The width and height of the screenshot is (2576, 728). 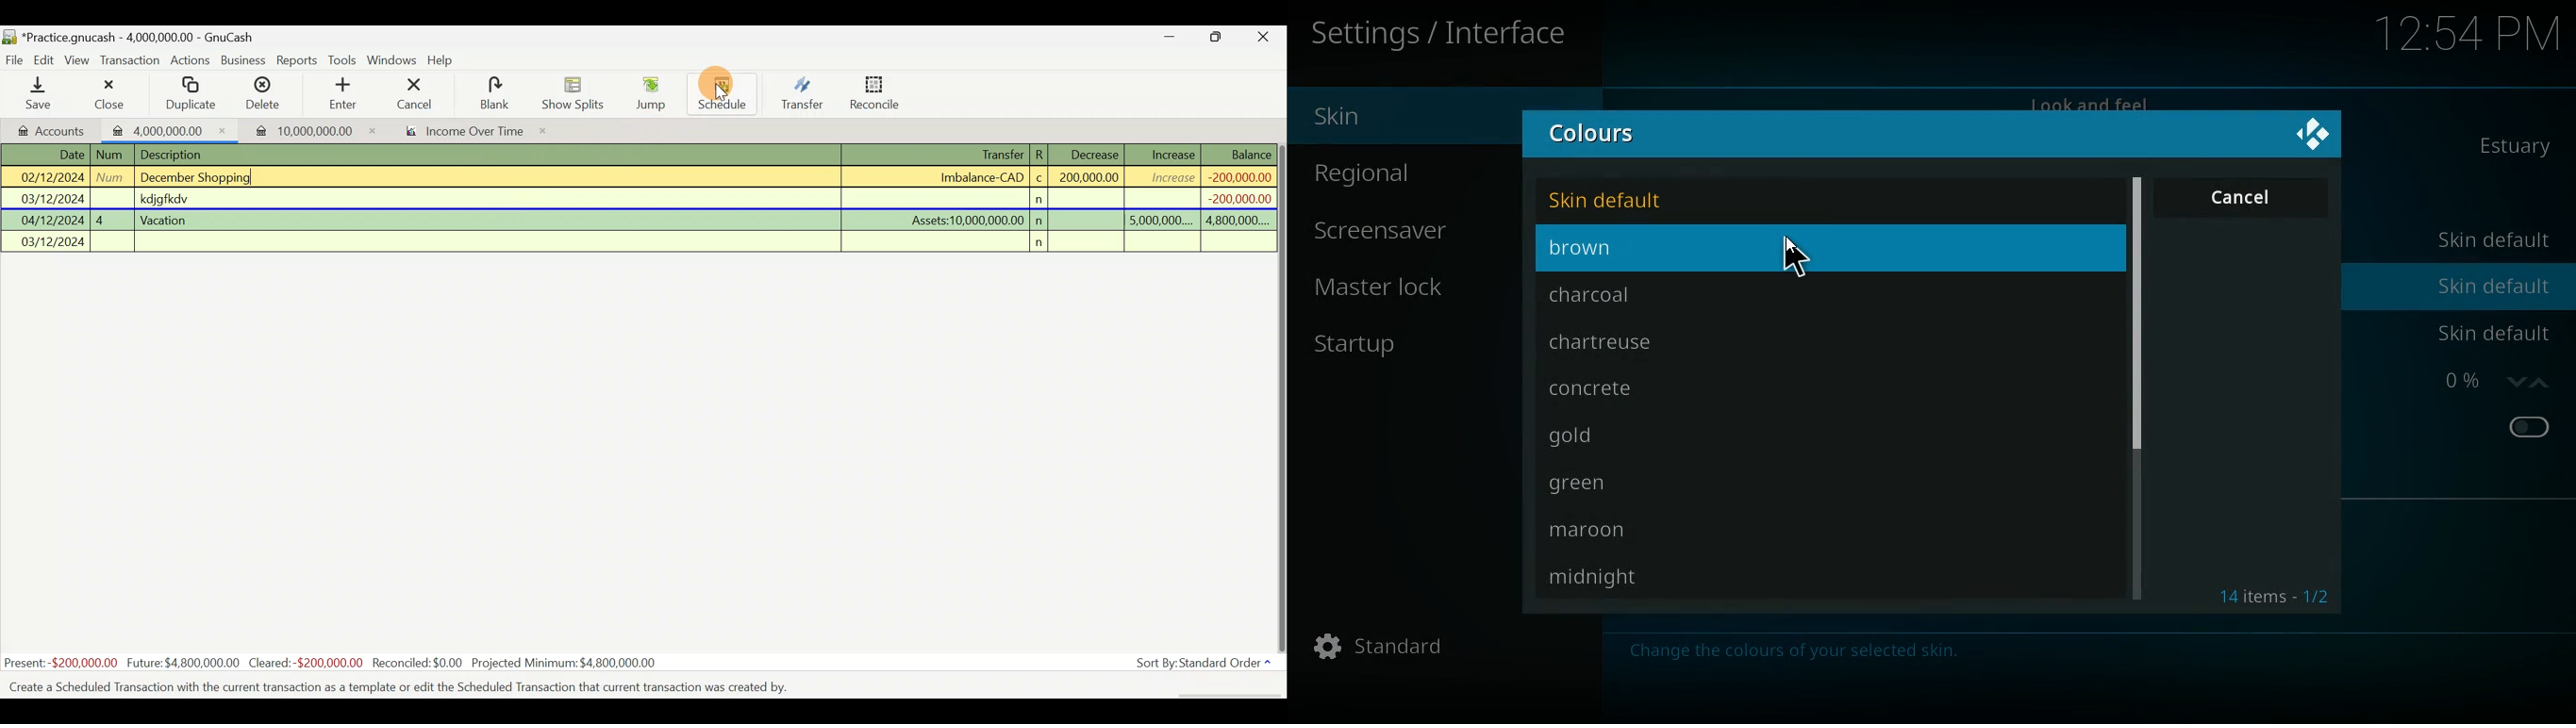 What do you see at coordinates (170, 129) in the screenshot?
I see `Imported transaction 1` at bounding box center [170, 129].